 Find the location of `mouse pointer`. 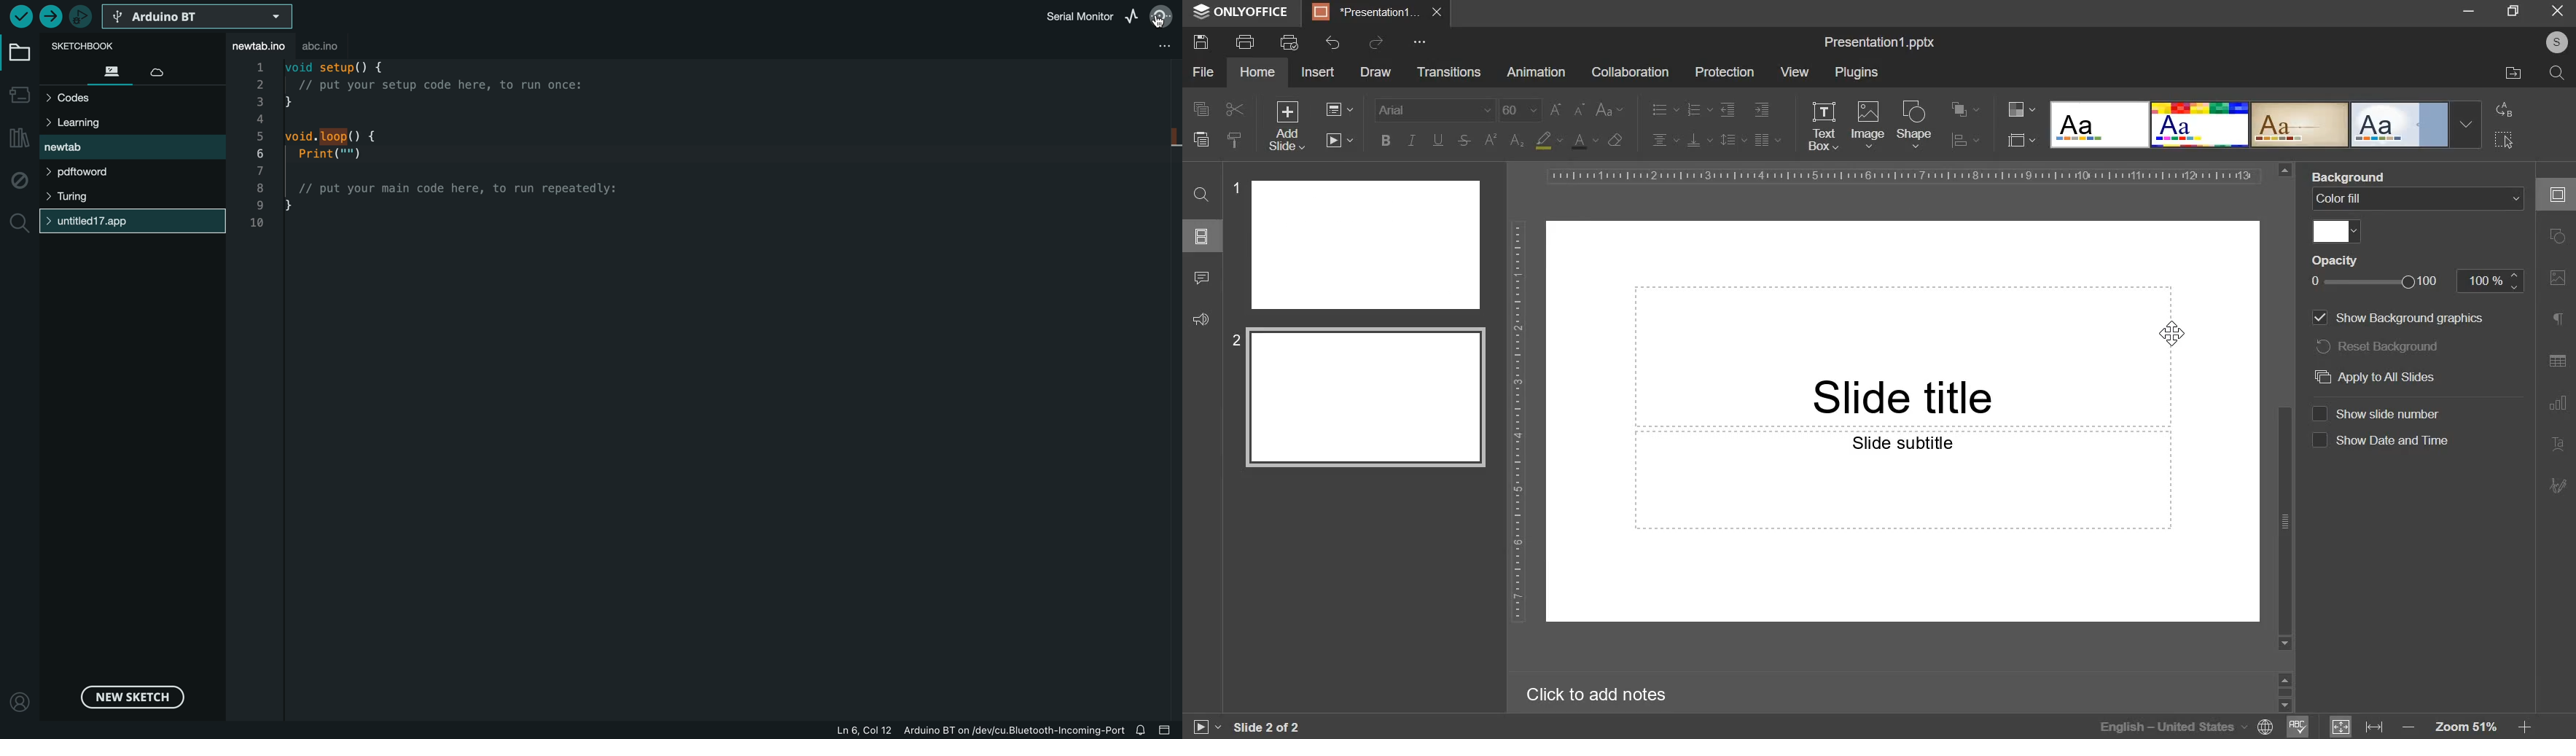

mouse pointer is located at coordinates (2174, 338).